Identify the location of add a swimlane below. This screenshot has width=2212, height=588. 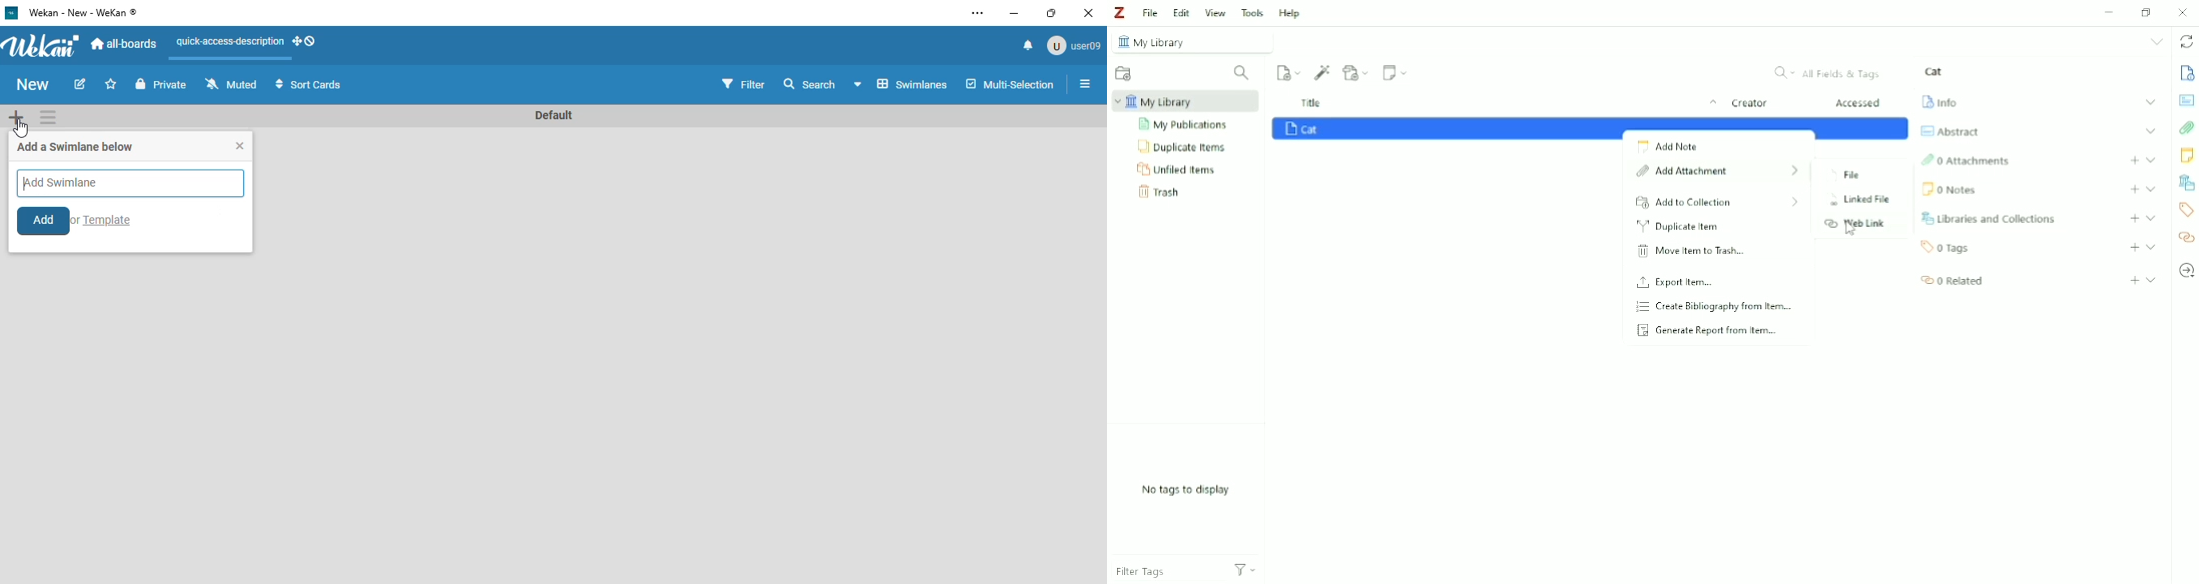
(77, 147).